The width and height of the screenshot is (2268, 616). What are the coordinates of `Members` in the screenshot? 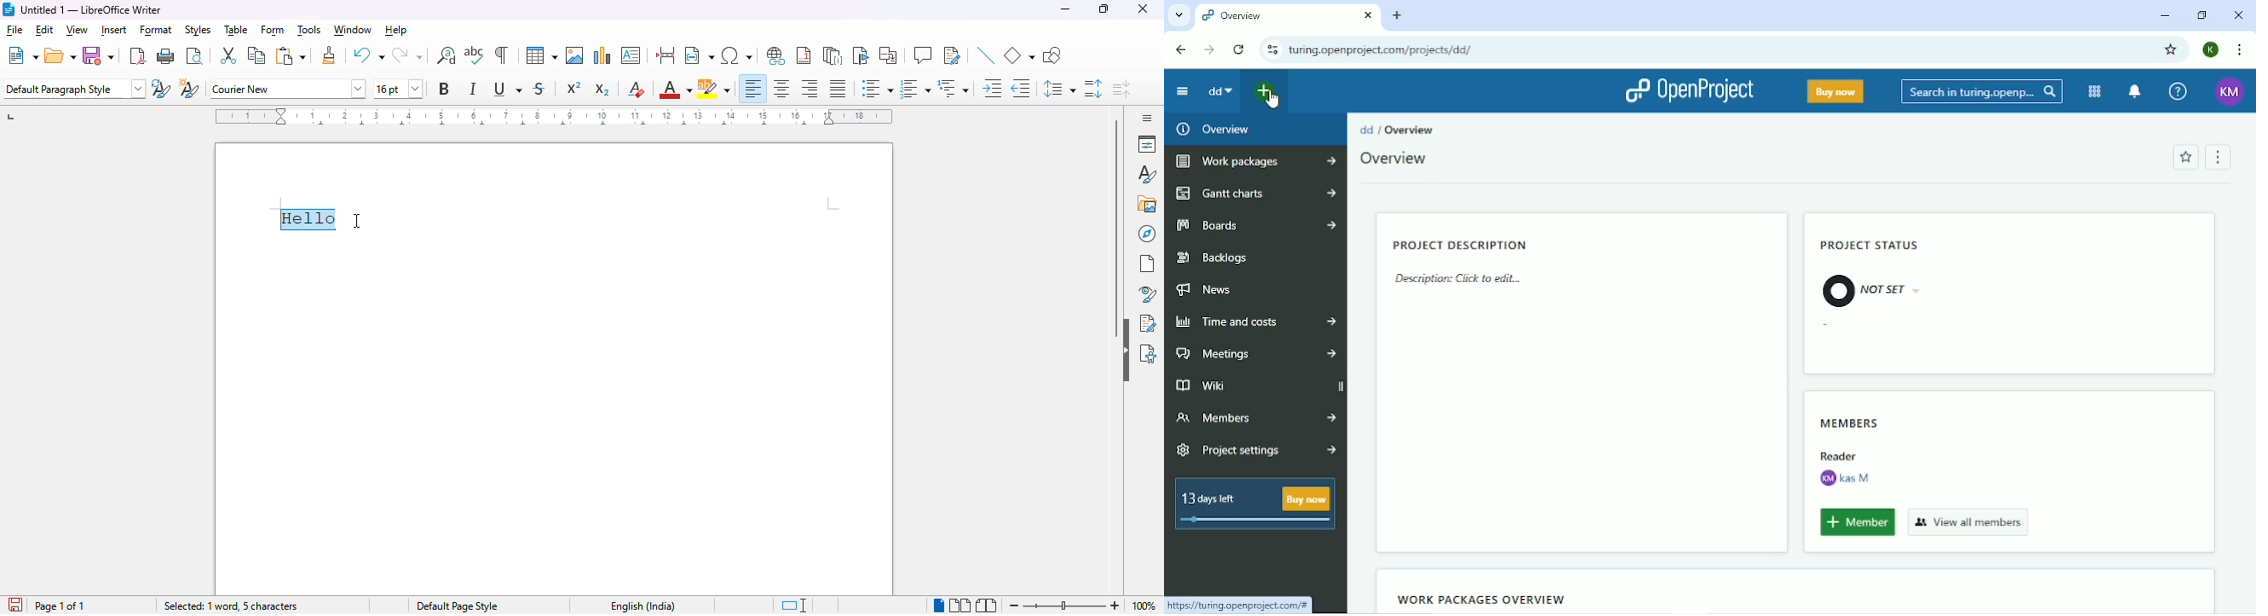 It's located at (1253, 418).